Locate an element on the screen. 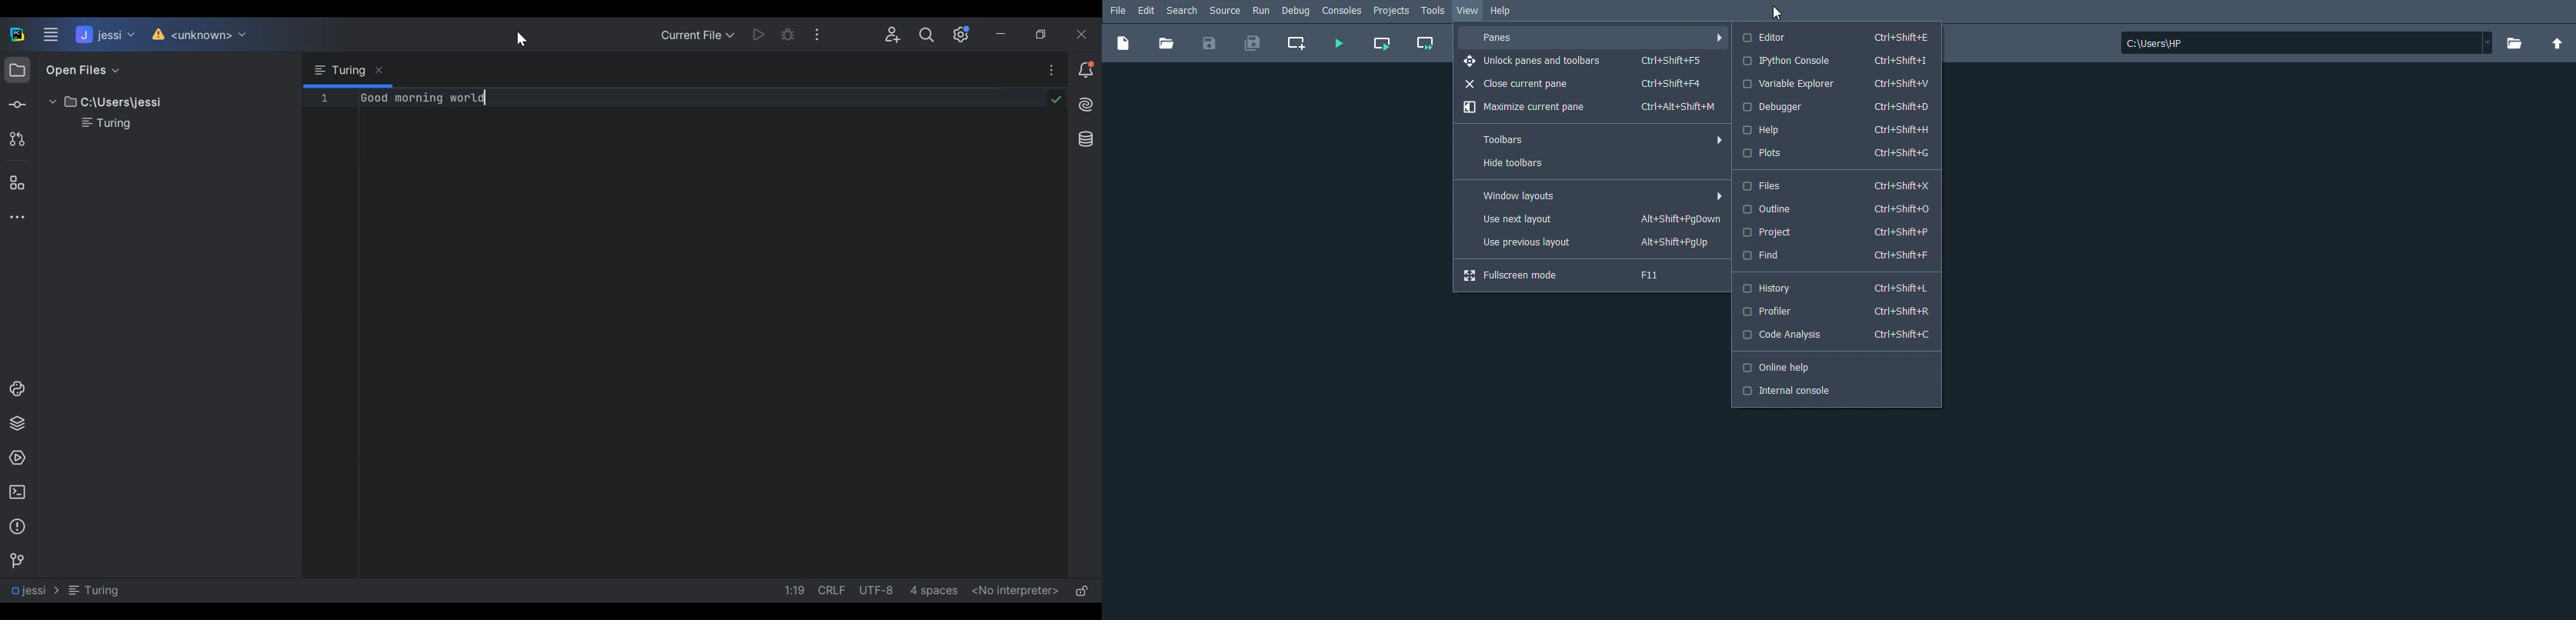  Minimize is located at coordinates (1005, 34).